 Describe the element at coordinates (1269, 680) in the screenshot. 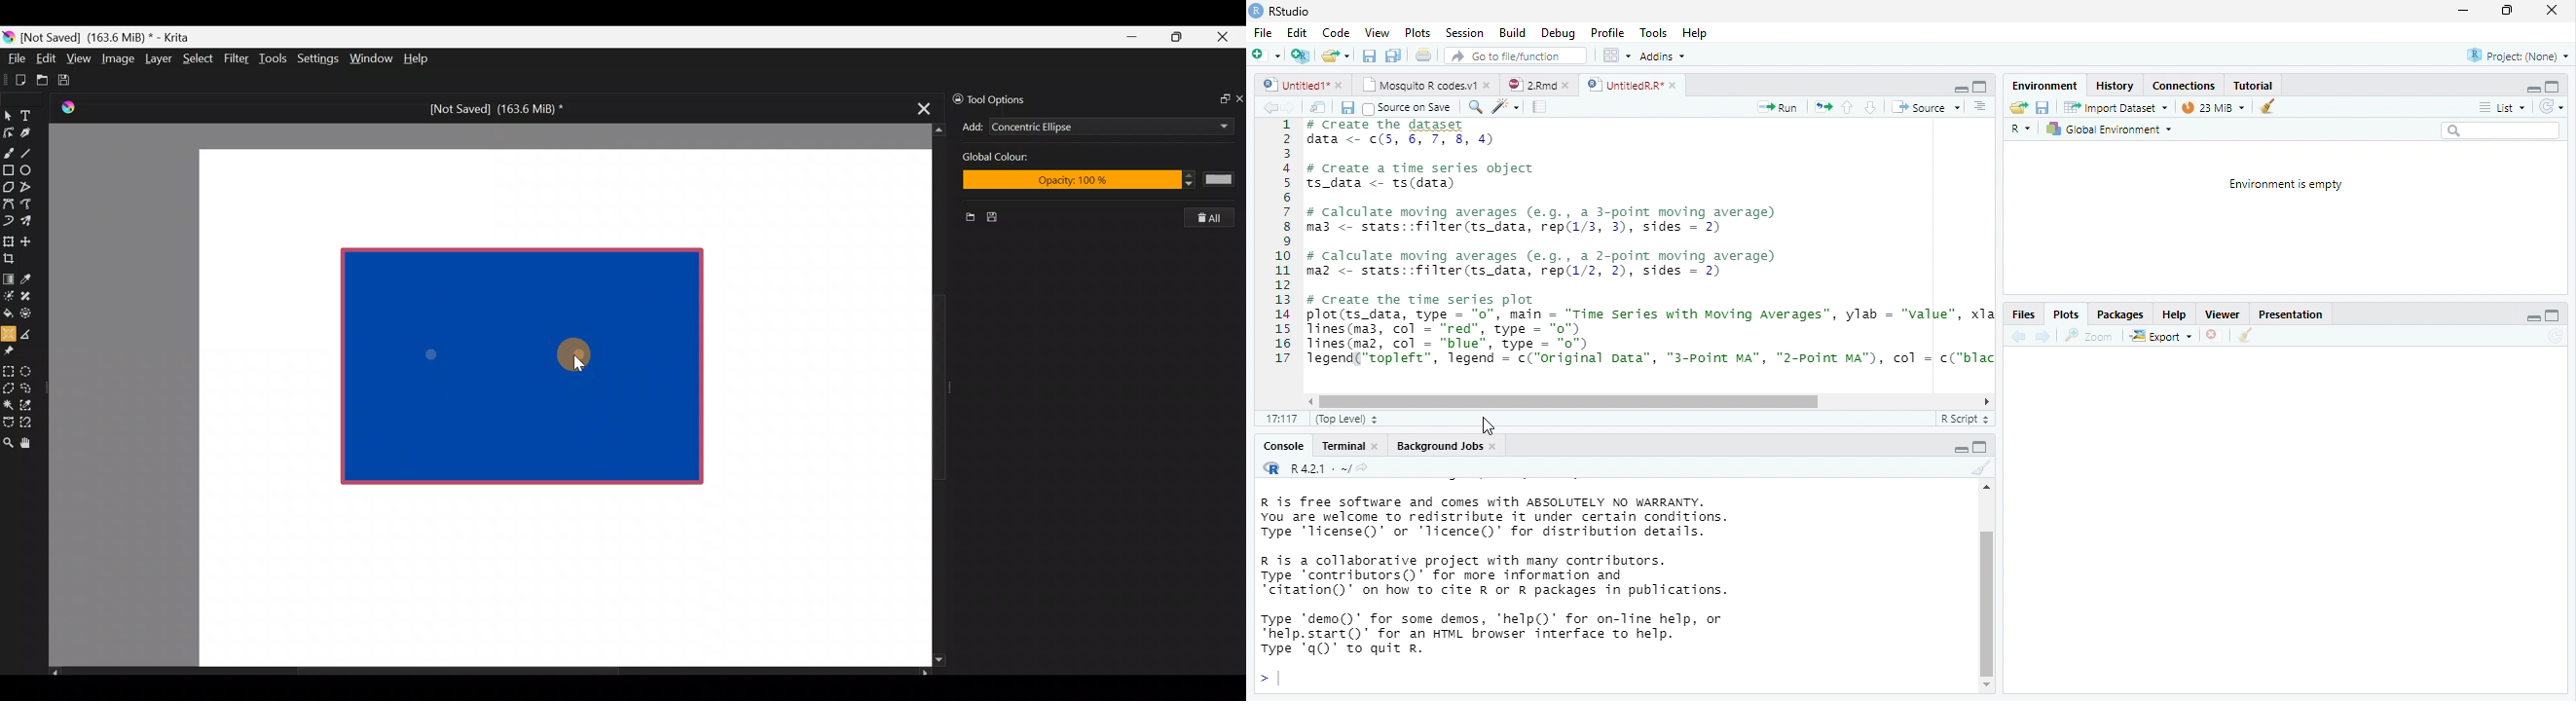

I see `>` at that location.